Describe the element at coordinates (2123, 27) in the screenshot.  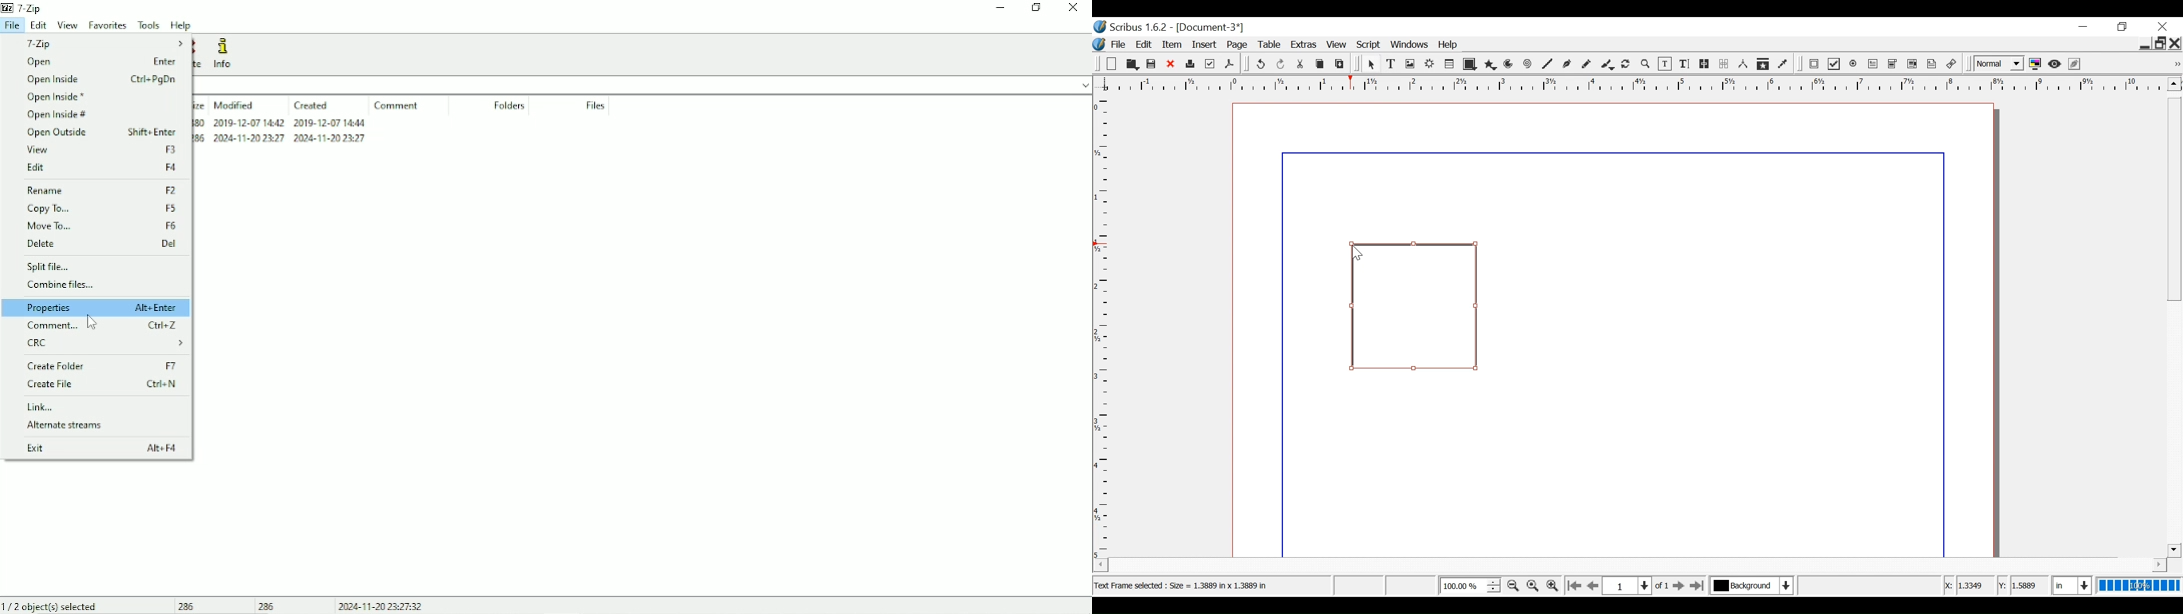
I see `Restore` at that location.